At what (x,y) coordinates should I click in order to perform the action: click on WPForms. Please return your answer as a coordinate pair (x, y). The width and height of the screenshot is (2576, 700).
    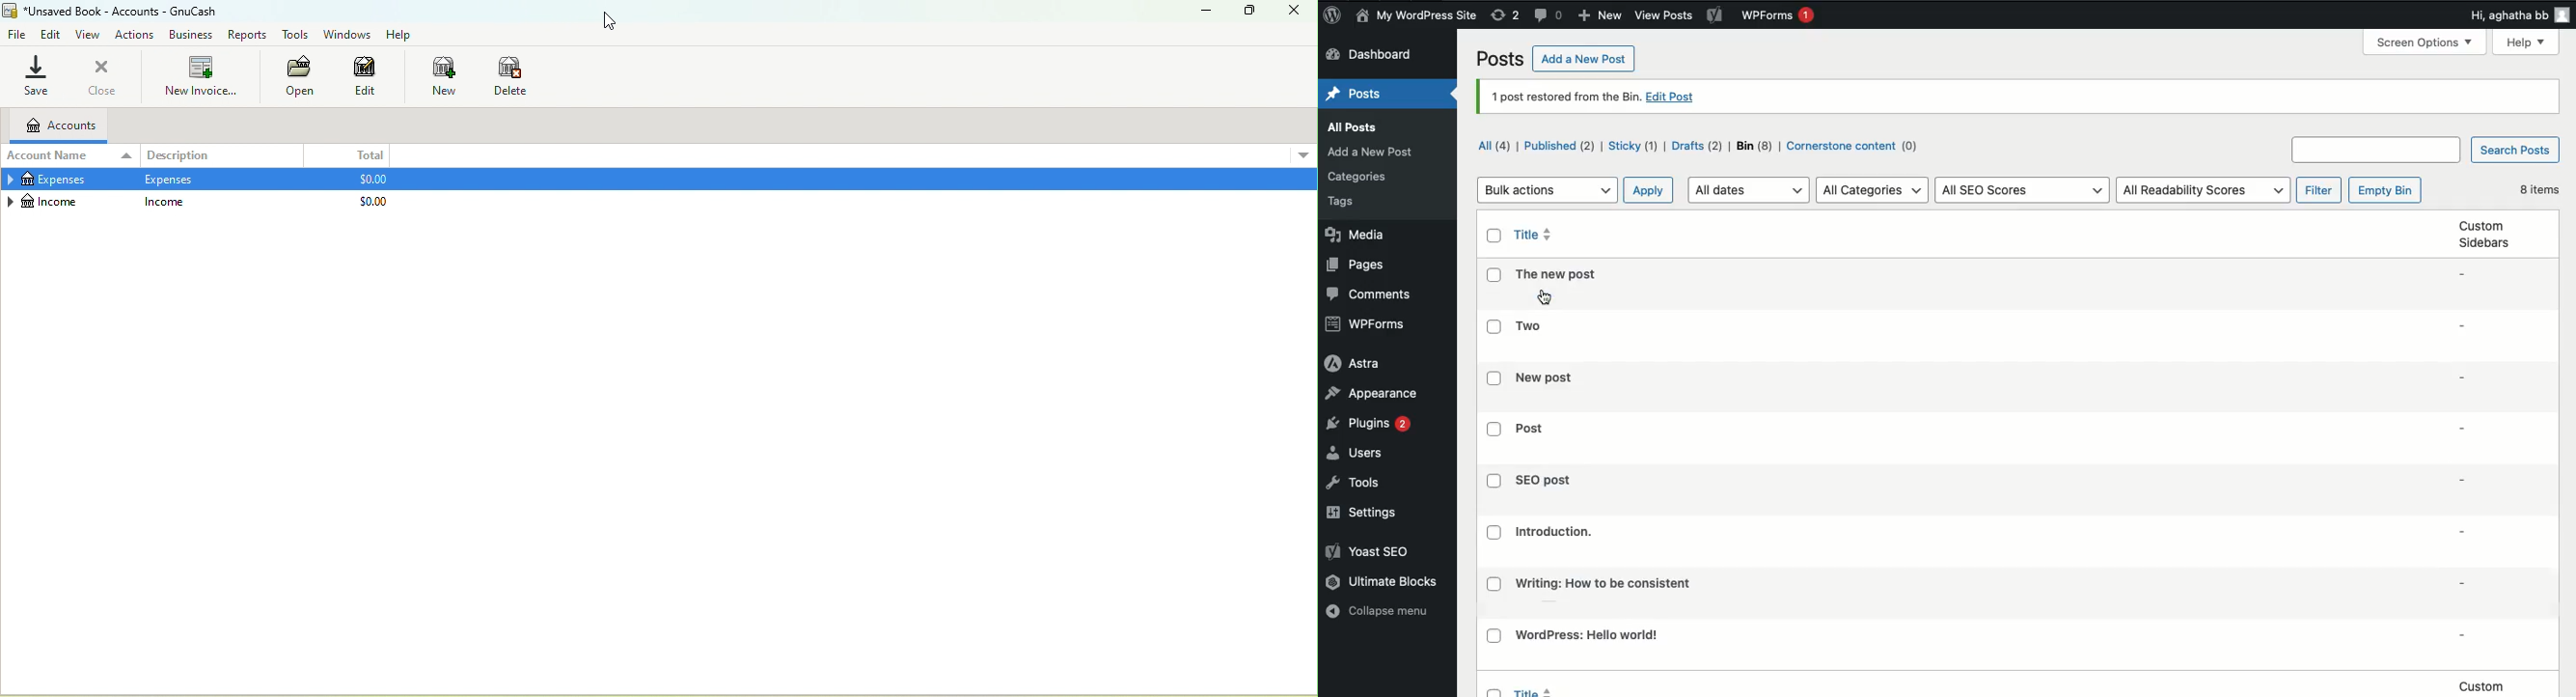
    Looking at the image, I should click on (1778, 16).